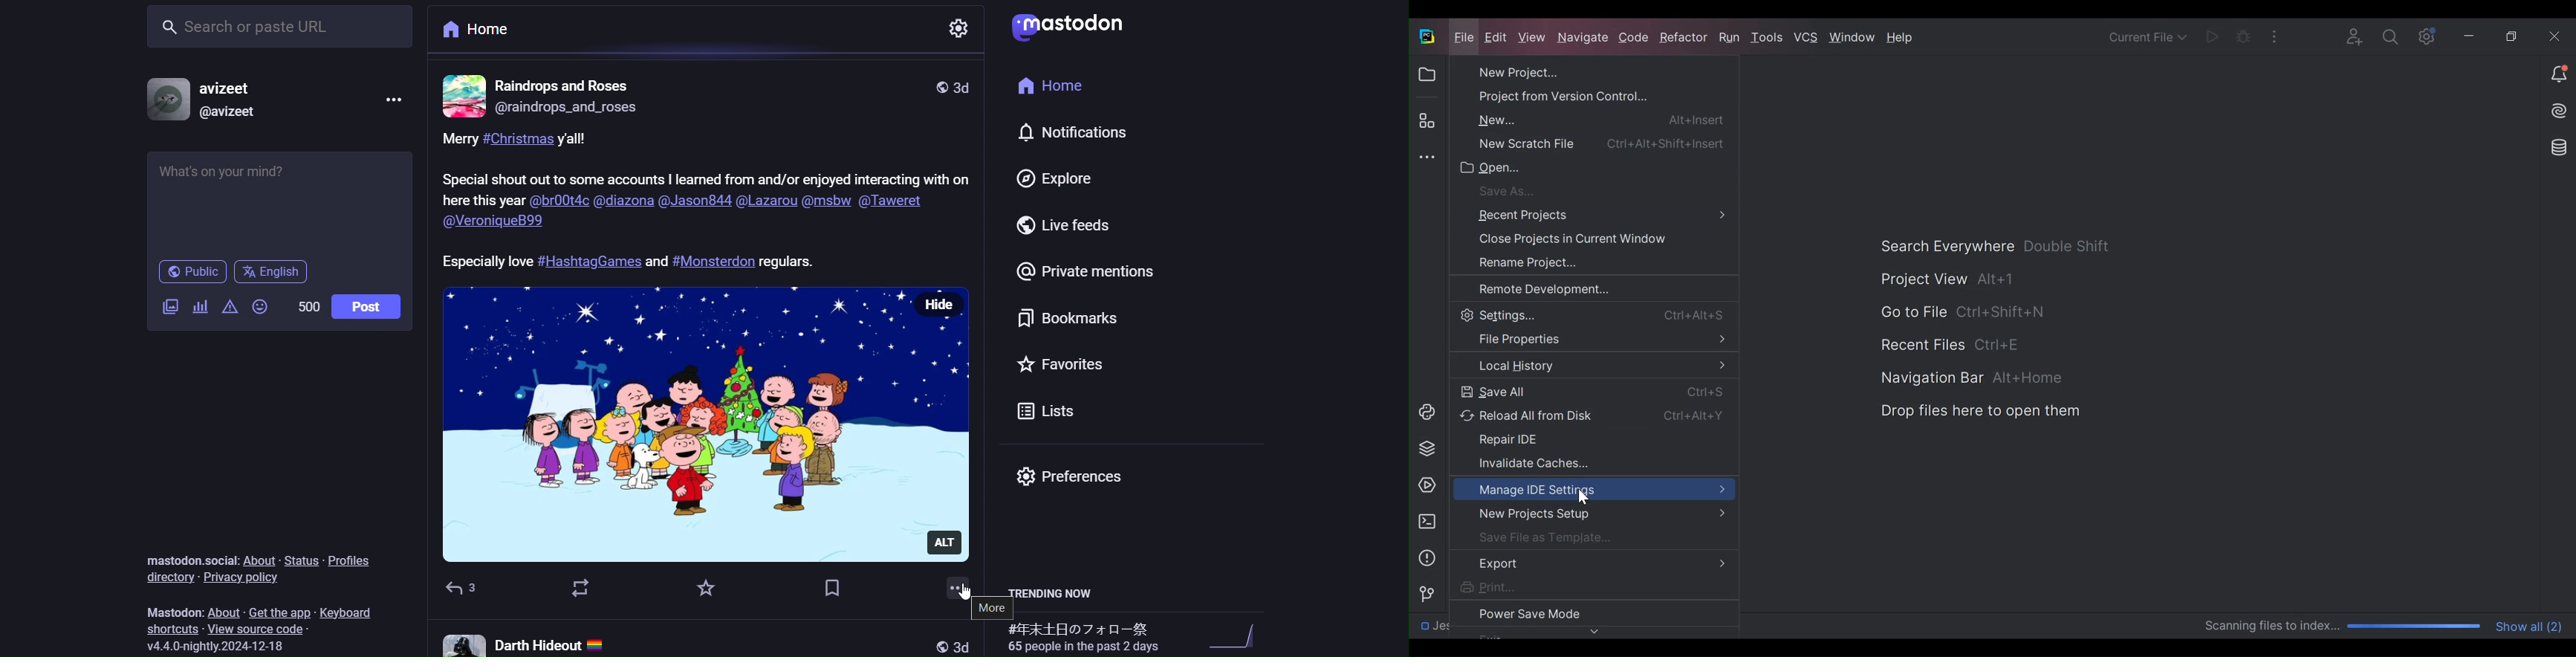 This screenshot has width=2576, height=672. Describe the element at coordinates (1968, 378) in the screenshot. I see `Navigation Bar` at that location.